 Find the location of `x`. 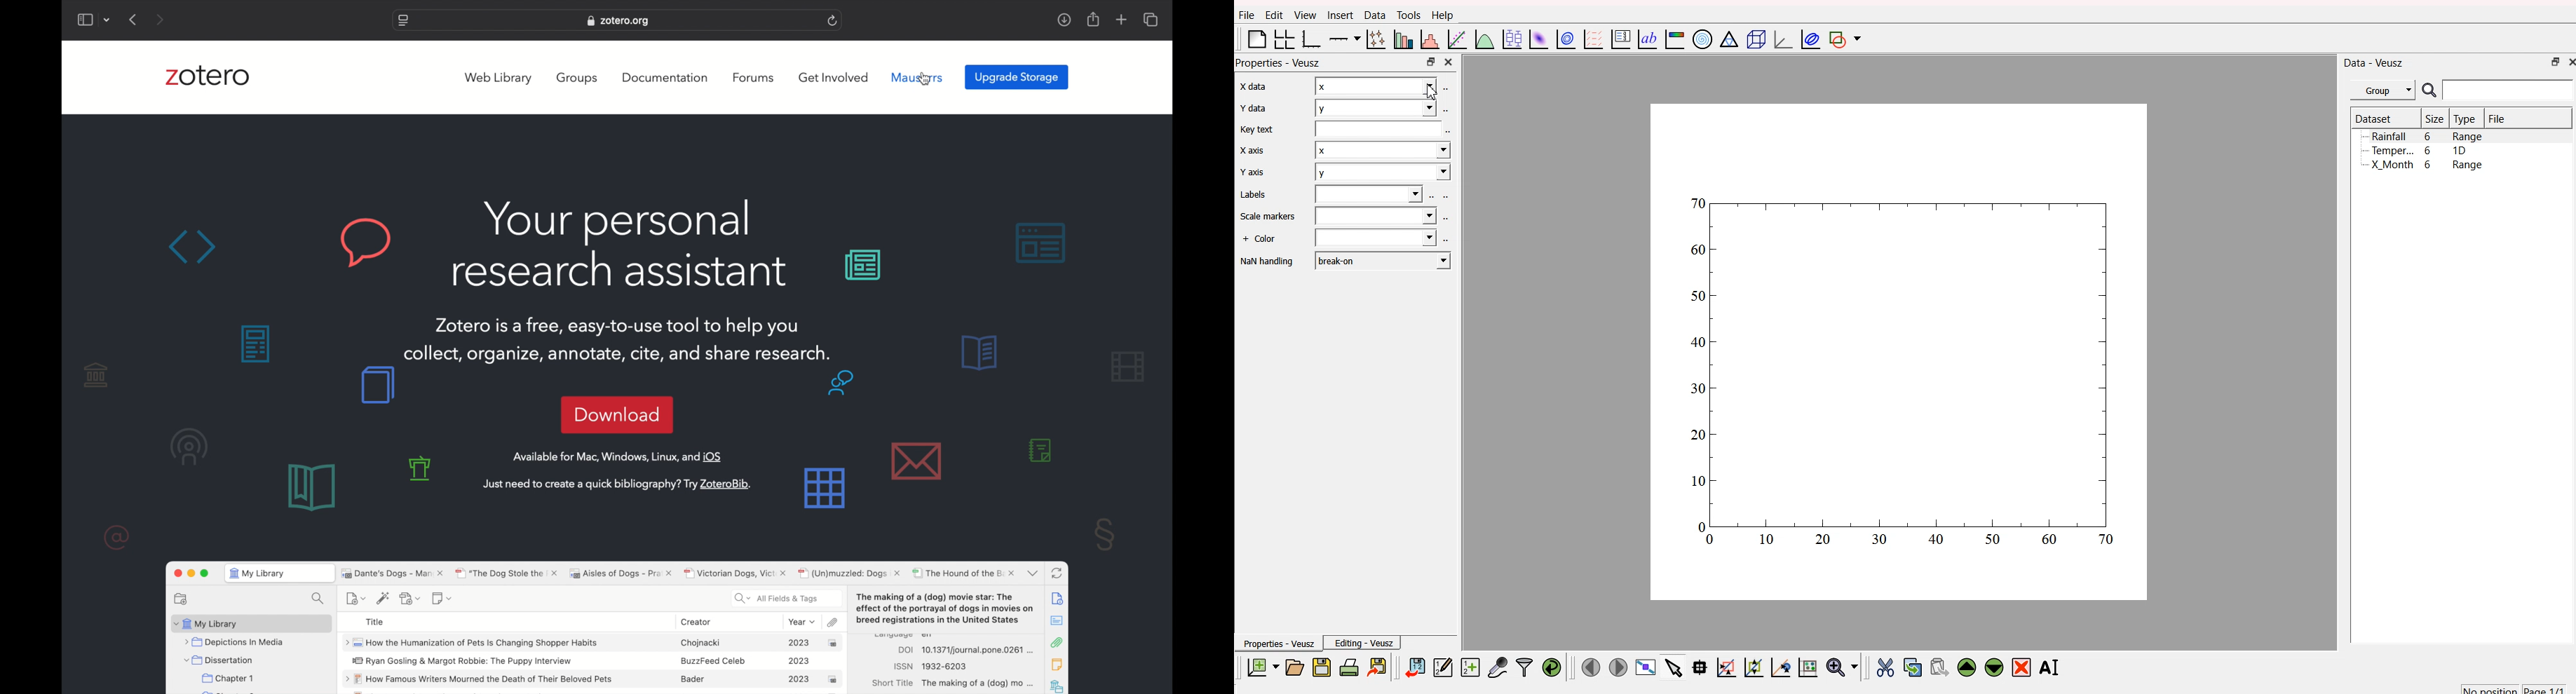

x is located at coordinates (1376, 86).